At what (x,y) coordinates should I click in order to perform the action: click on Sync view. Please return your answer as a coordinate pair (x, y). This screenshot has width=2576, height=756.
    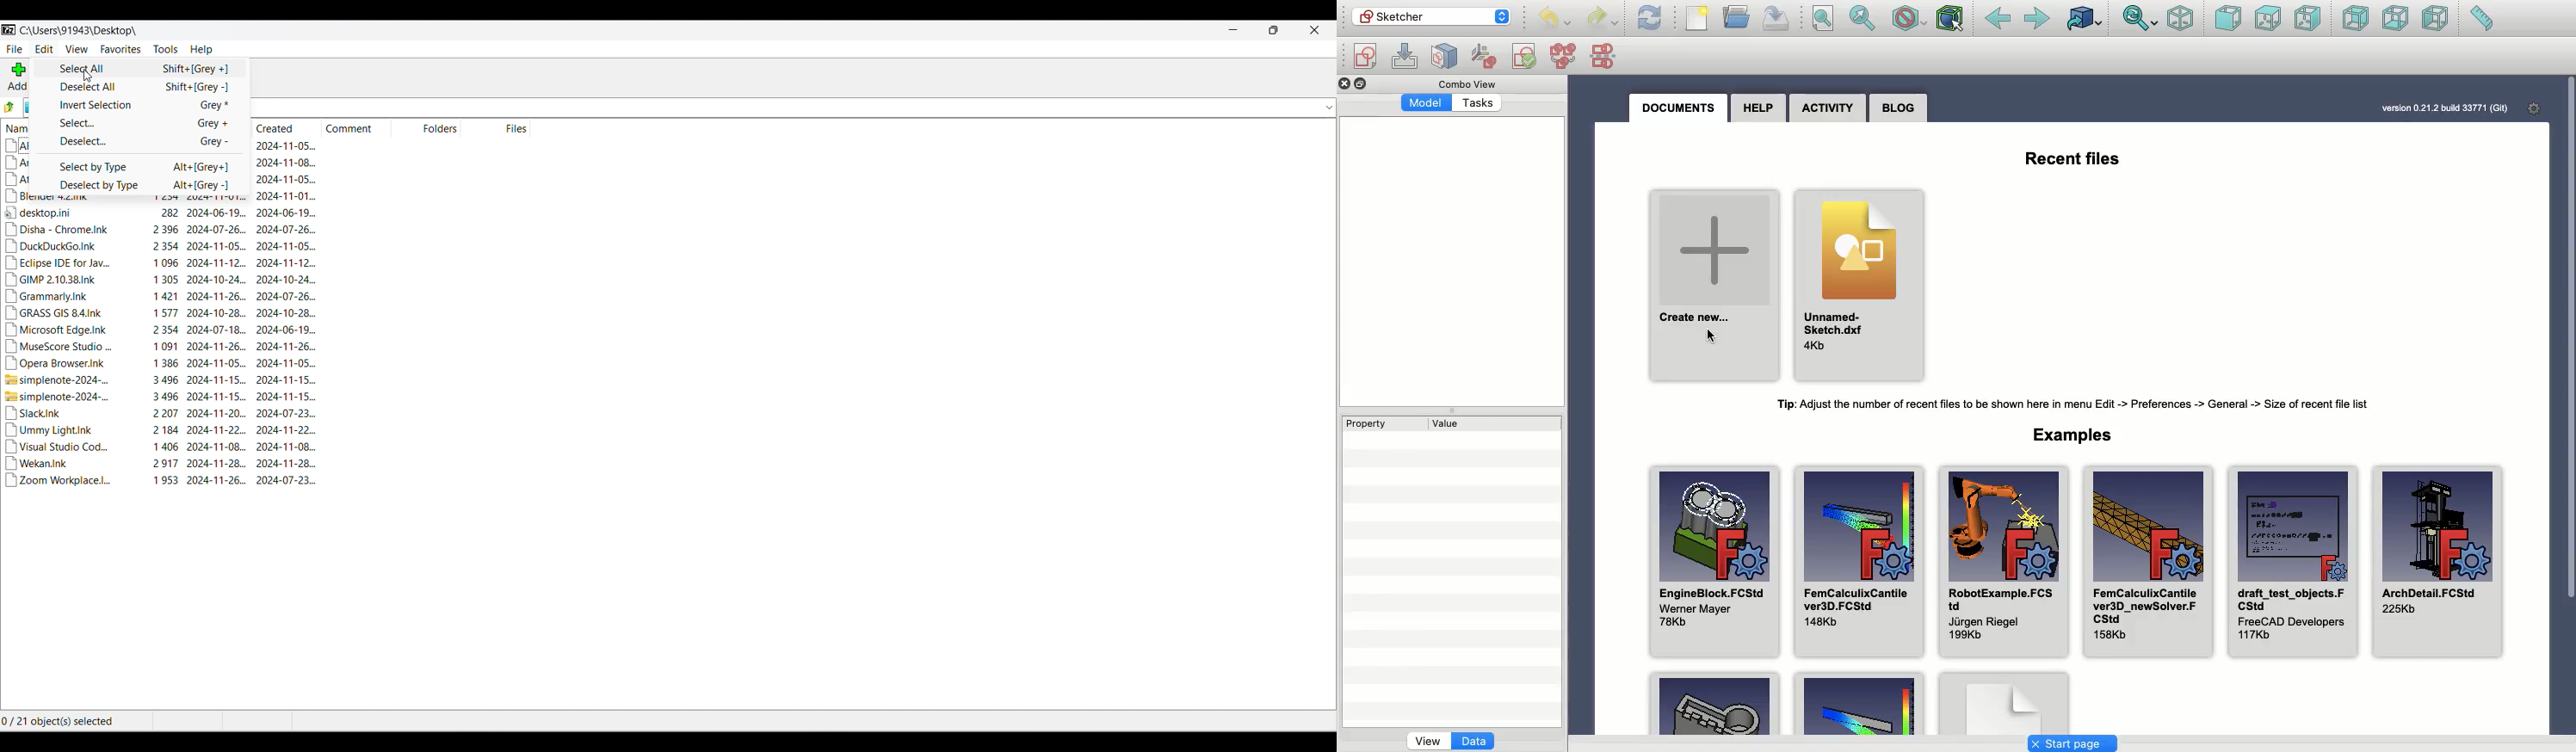
    Looking at the image, I should click on (2141, 18).